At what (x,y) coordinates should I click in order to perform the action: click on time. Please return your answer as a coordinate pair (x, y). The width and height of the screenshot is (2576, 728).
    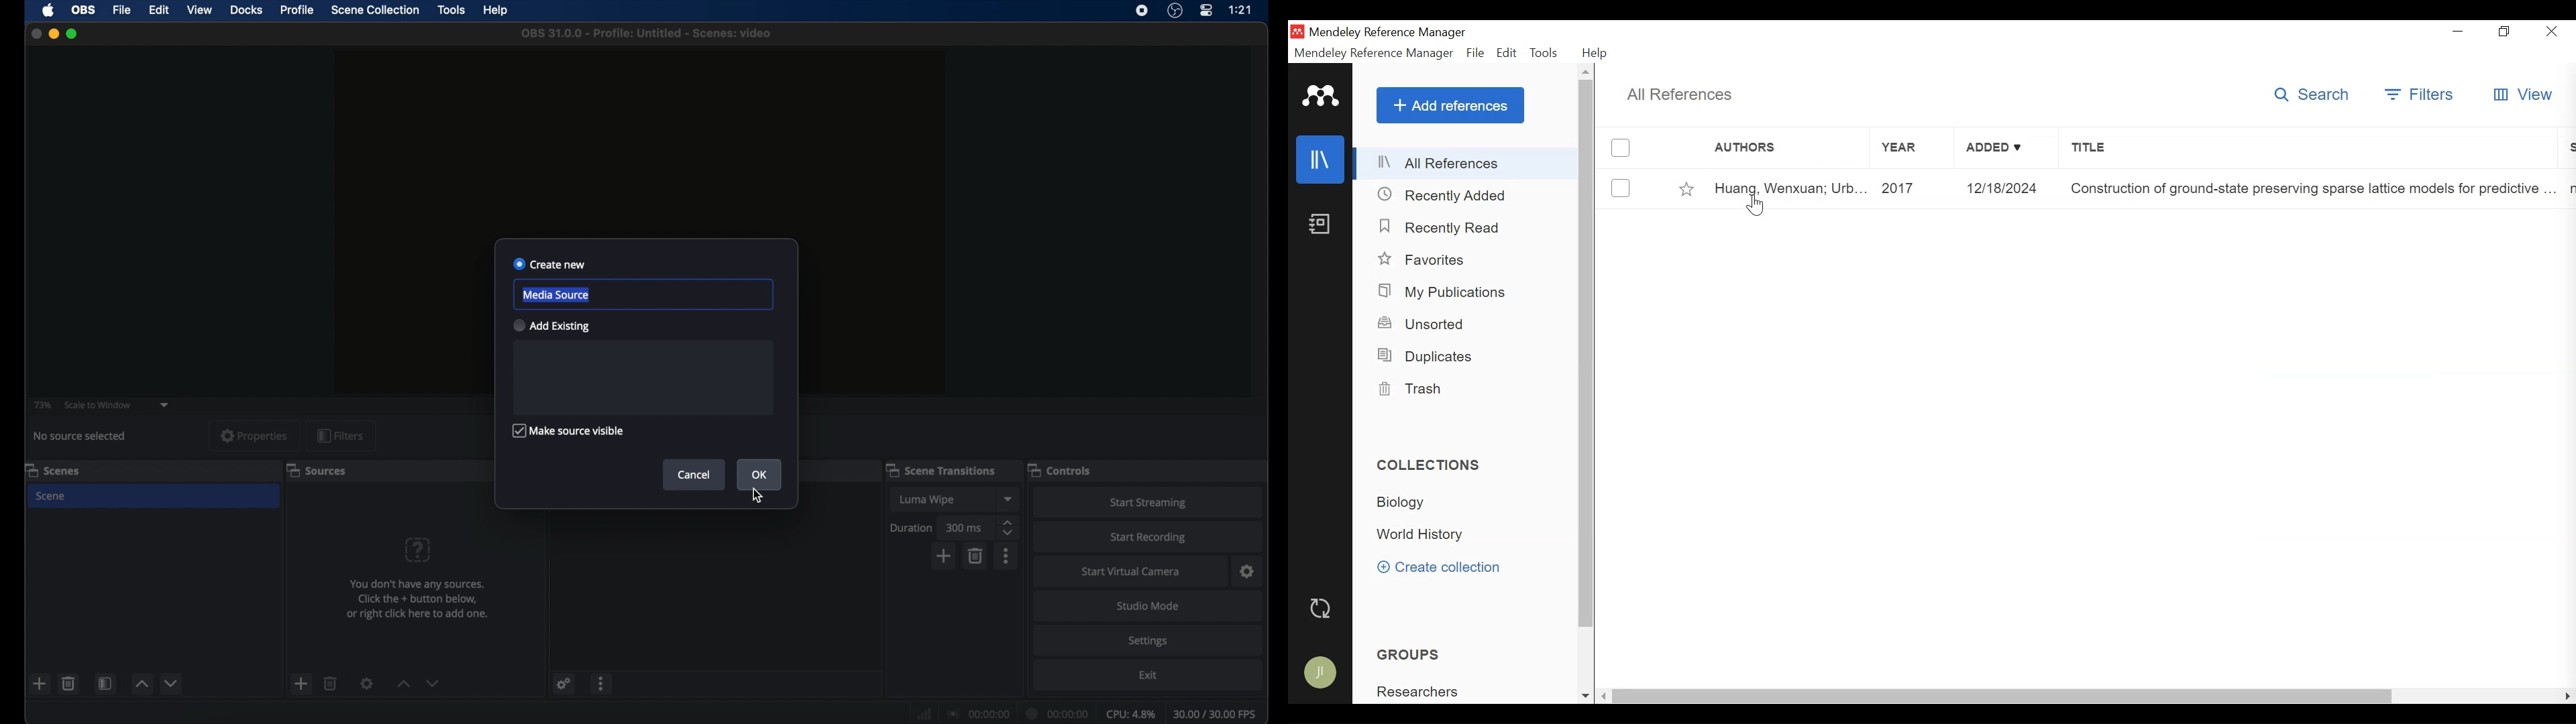
    Looking at the image, I should click on (1240, 10).